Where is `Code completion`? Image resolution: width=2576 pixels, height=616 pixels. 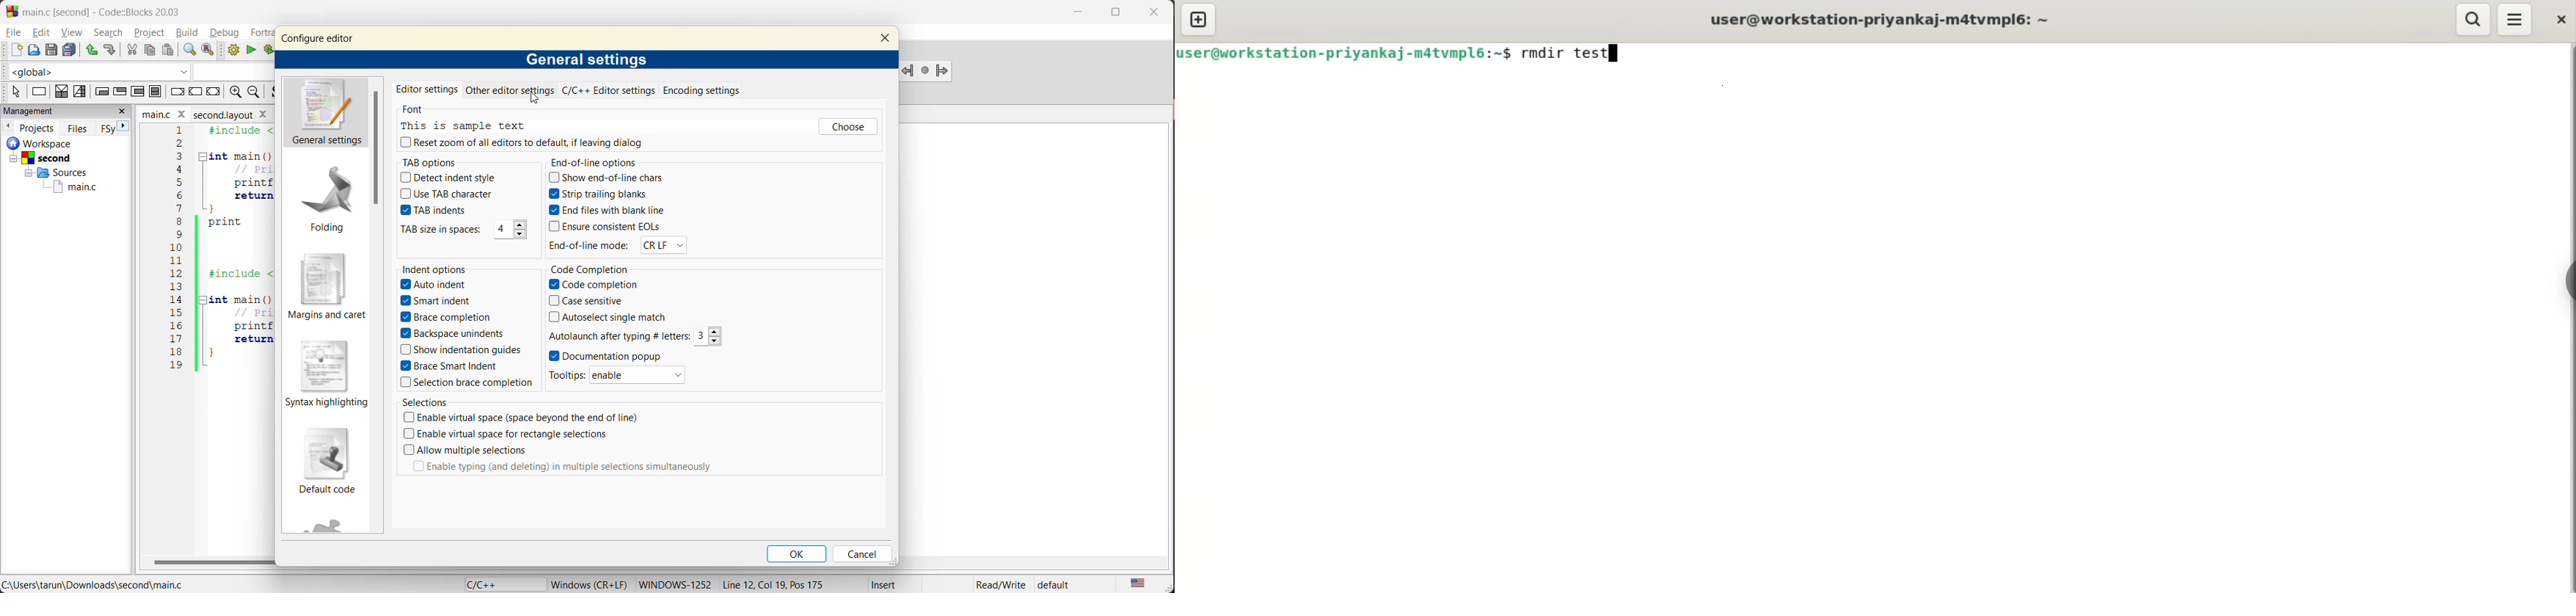
Code completion is located at coordinates (618, 285).